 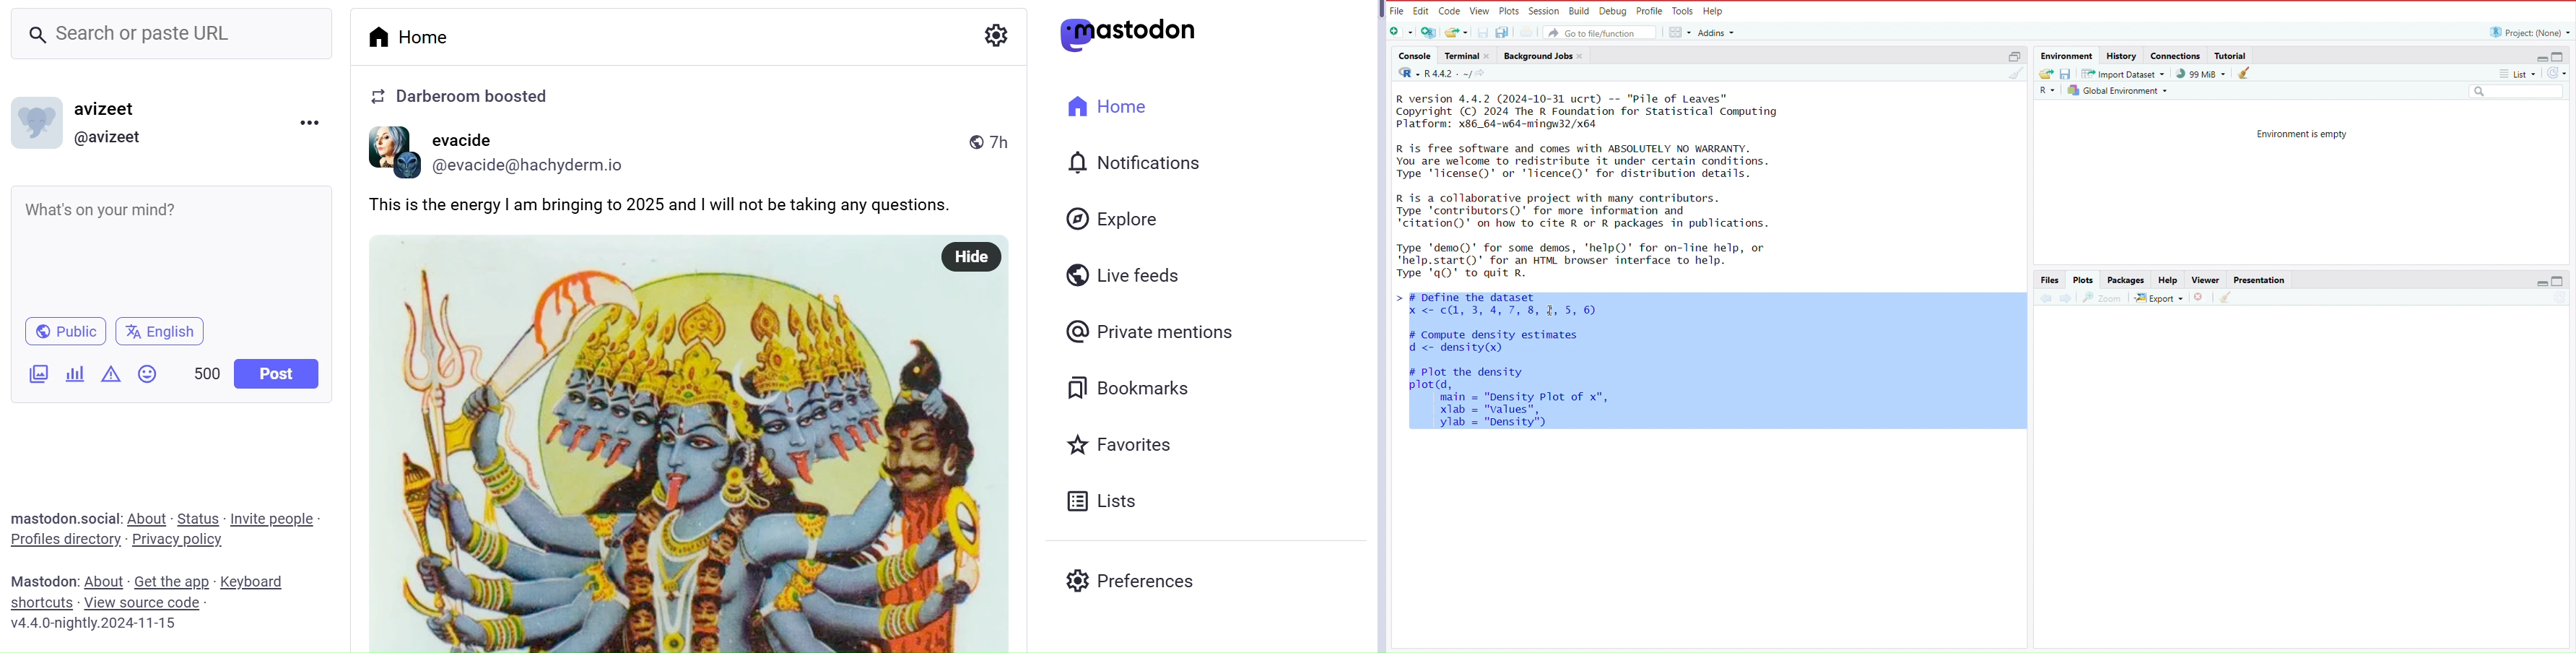 What do you see at coordinates (1592, 210) in the screenshot?
I see `R is a collaborative project with many contributors.
Type 'contributors()' for more information and
'citation()' on how to cite R or R packages in publications.` at bounding box center [1592, 210].